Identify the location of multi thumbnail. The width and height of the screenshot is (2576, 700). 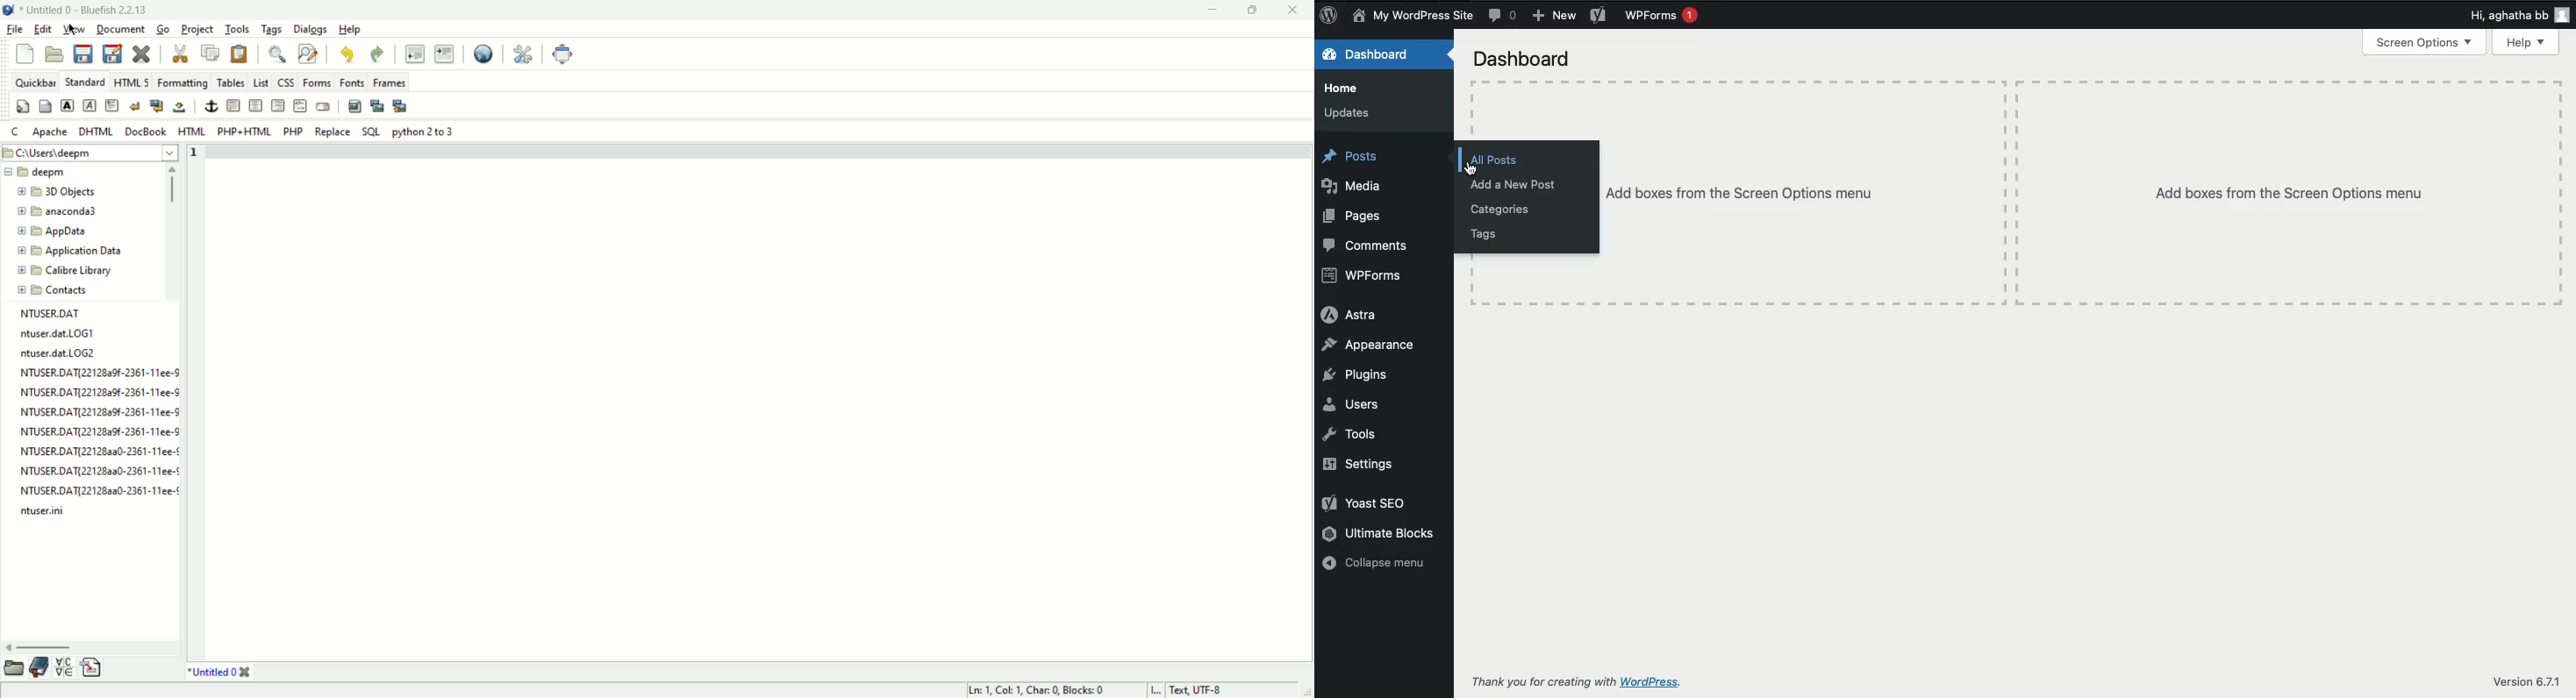
(400, 105).